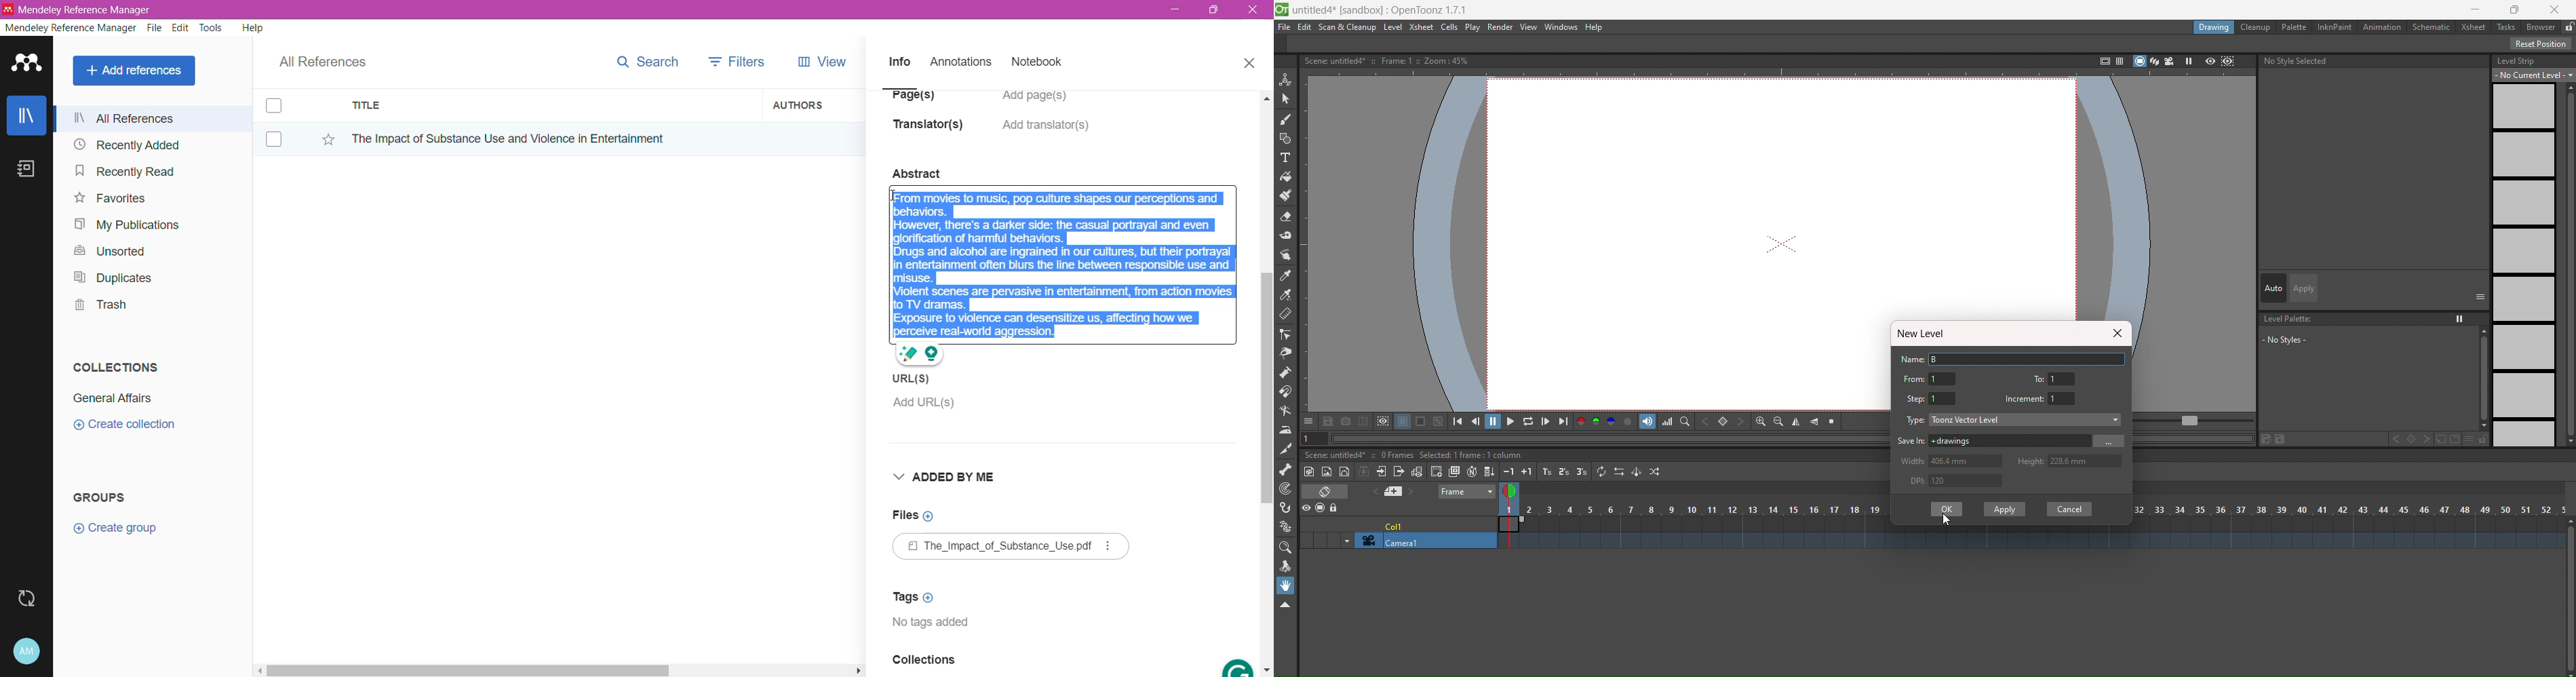  I want to click on cells, so click(1451, 28).